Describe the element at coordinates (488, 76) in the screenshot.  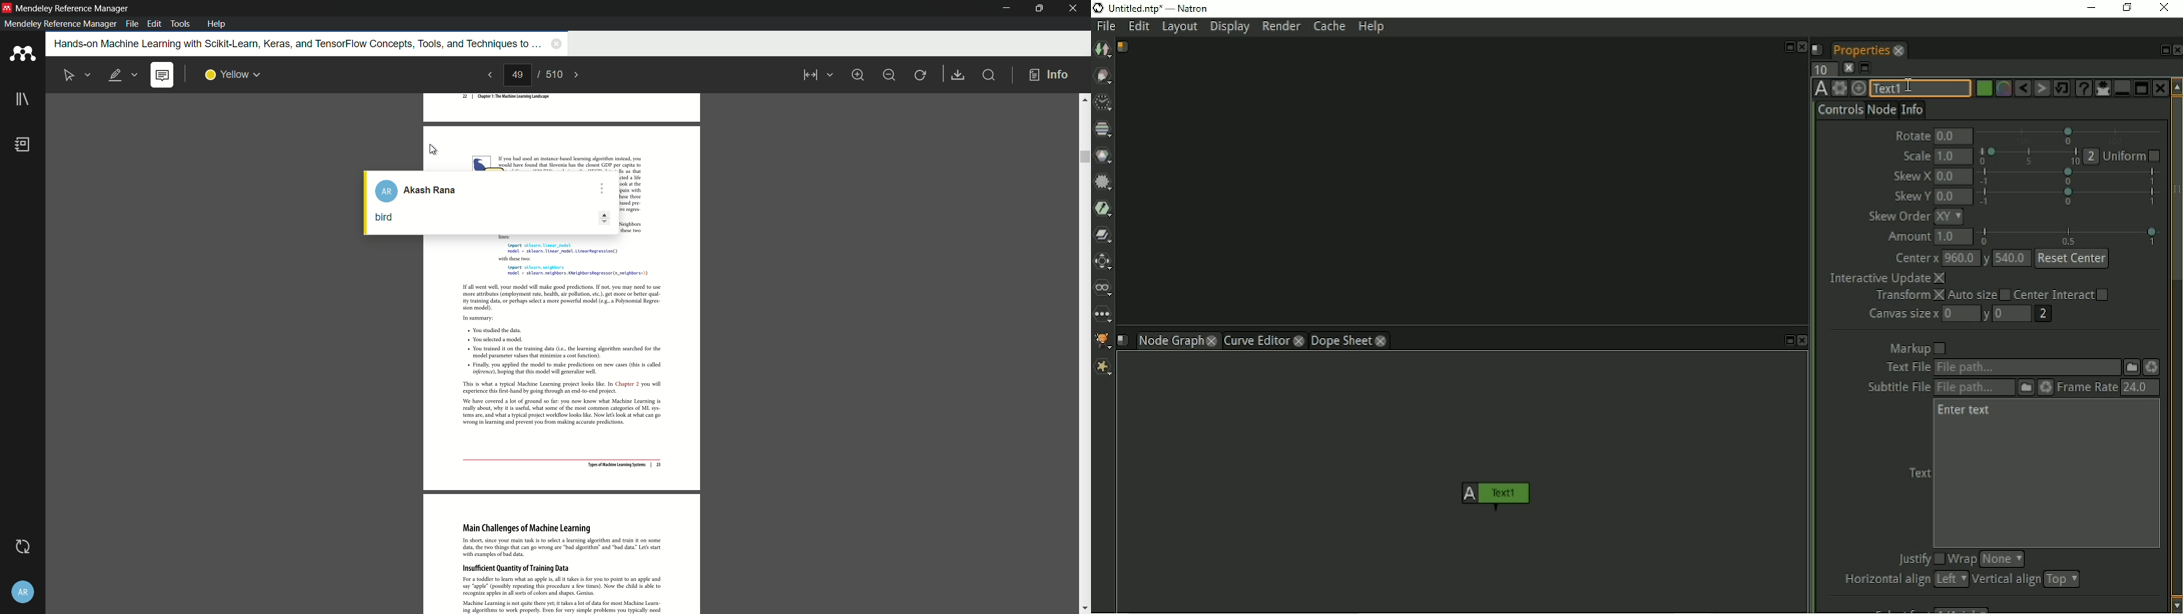
I see `previous page` at that location.